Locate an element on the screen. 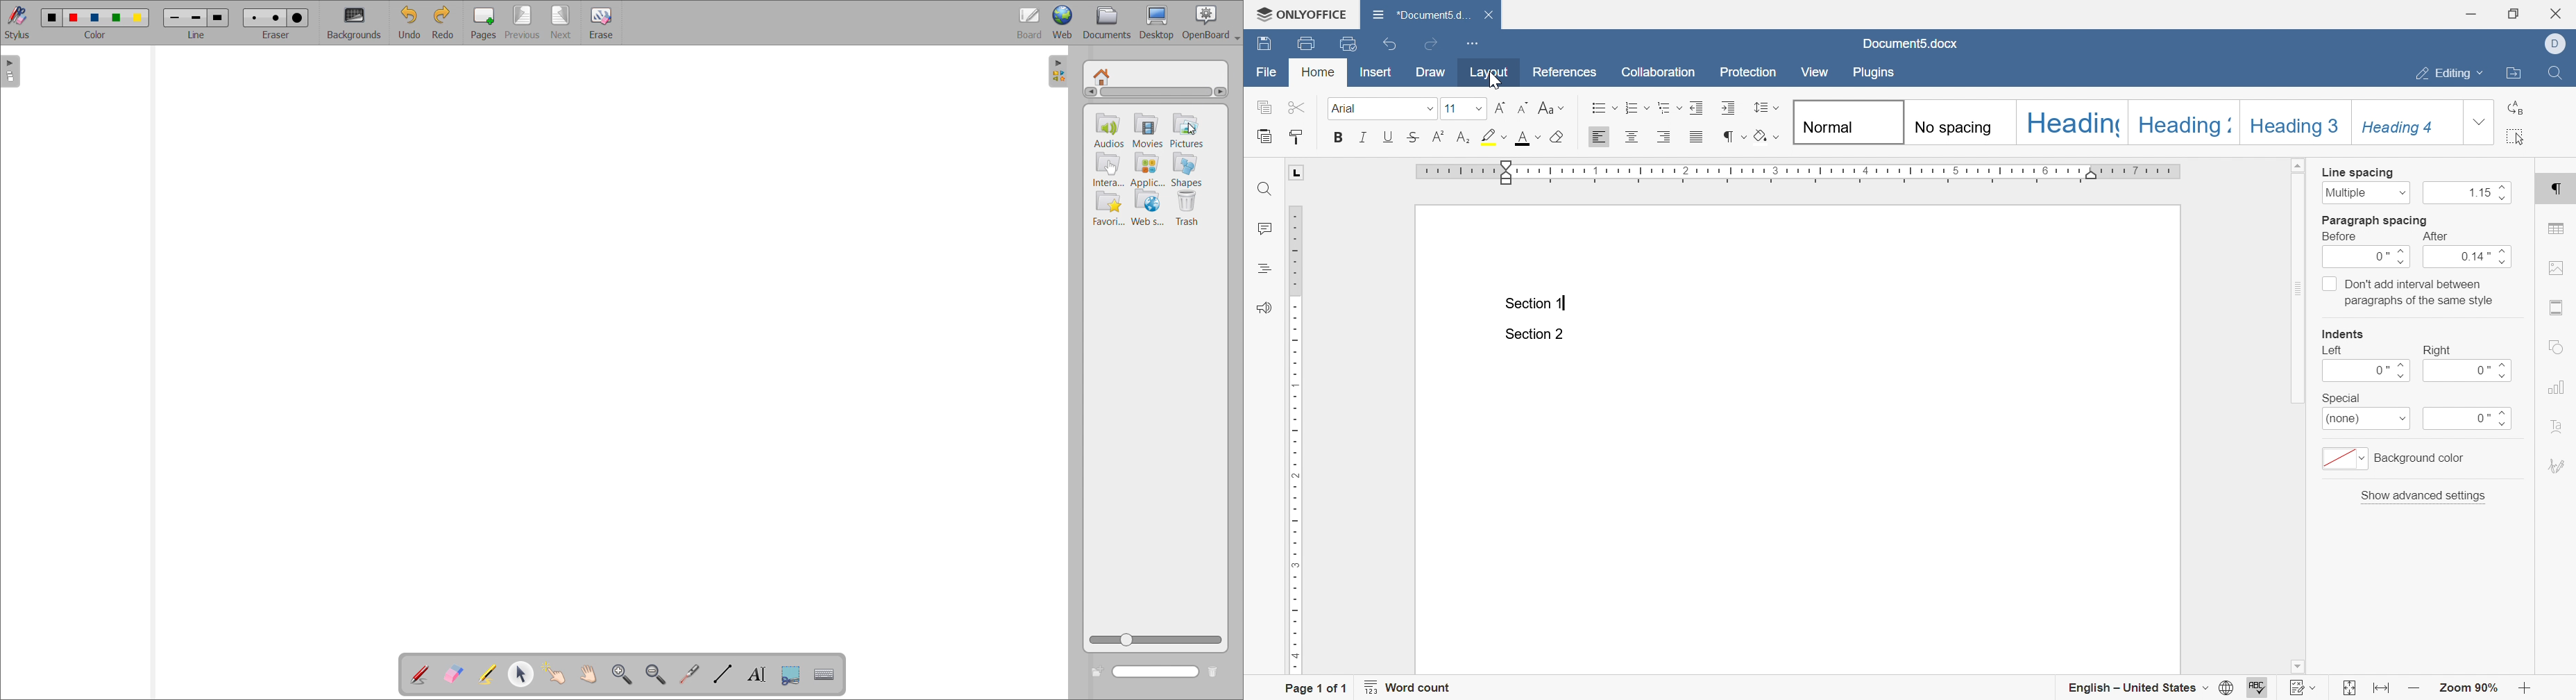 This screenshot has width=2576, height=700. editing is located at coordinates (2449, 76).